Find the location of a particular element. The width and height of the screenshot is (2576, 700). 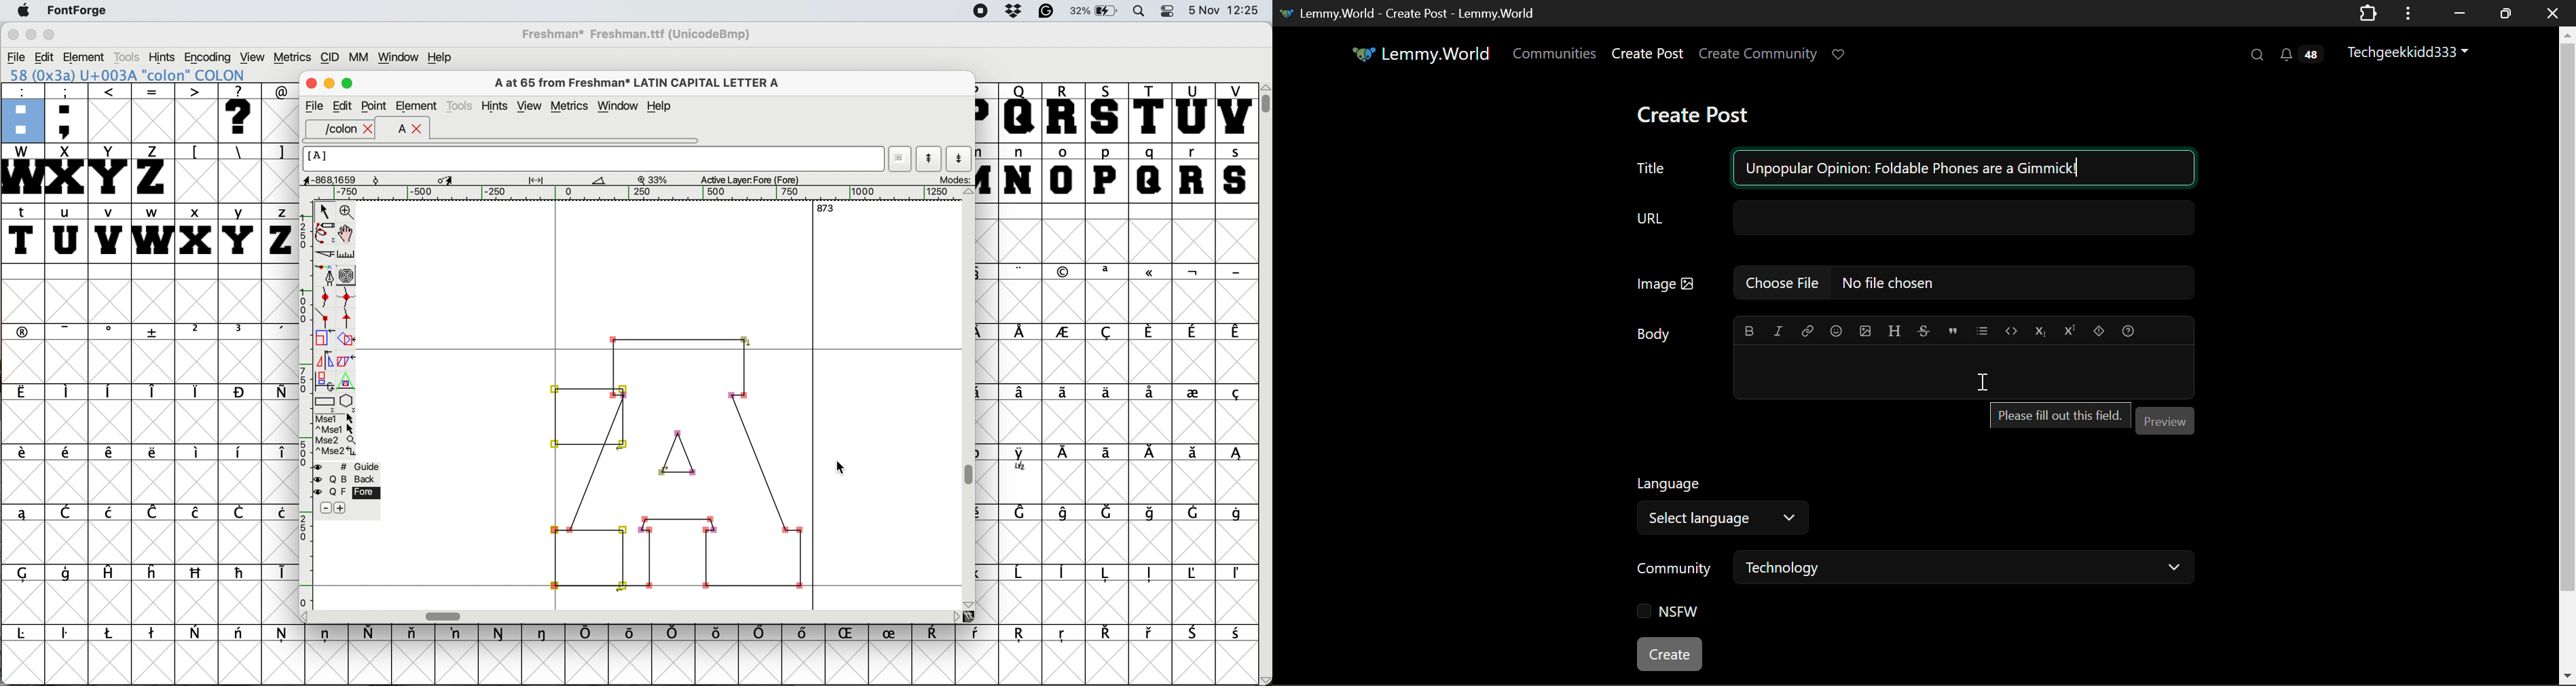

T is located at coordinates (1149, 112).